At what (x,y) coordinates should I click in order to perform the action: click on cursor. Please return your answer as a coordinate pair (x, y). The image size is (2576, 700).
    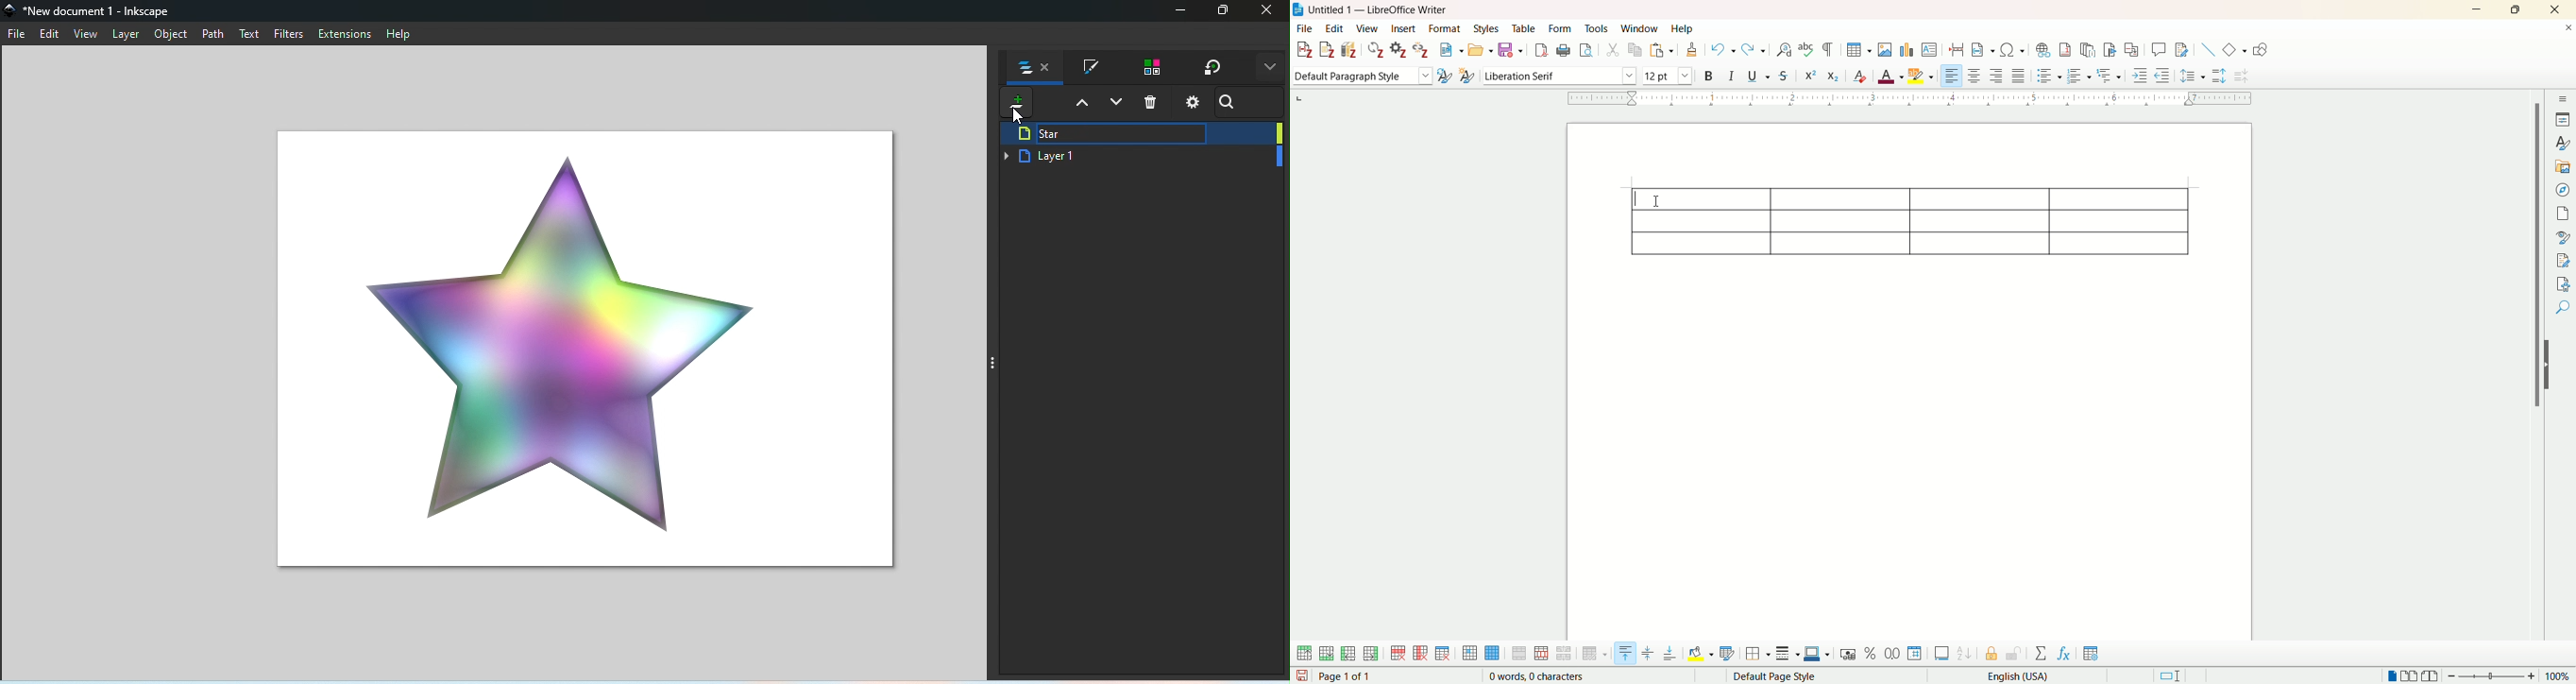
    Looking at the image, I should click on (1019, 115).